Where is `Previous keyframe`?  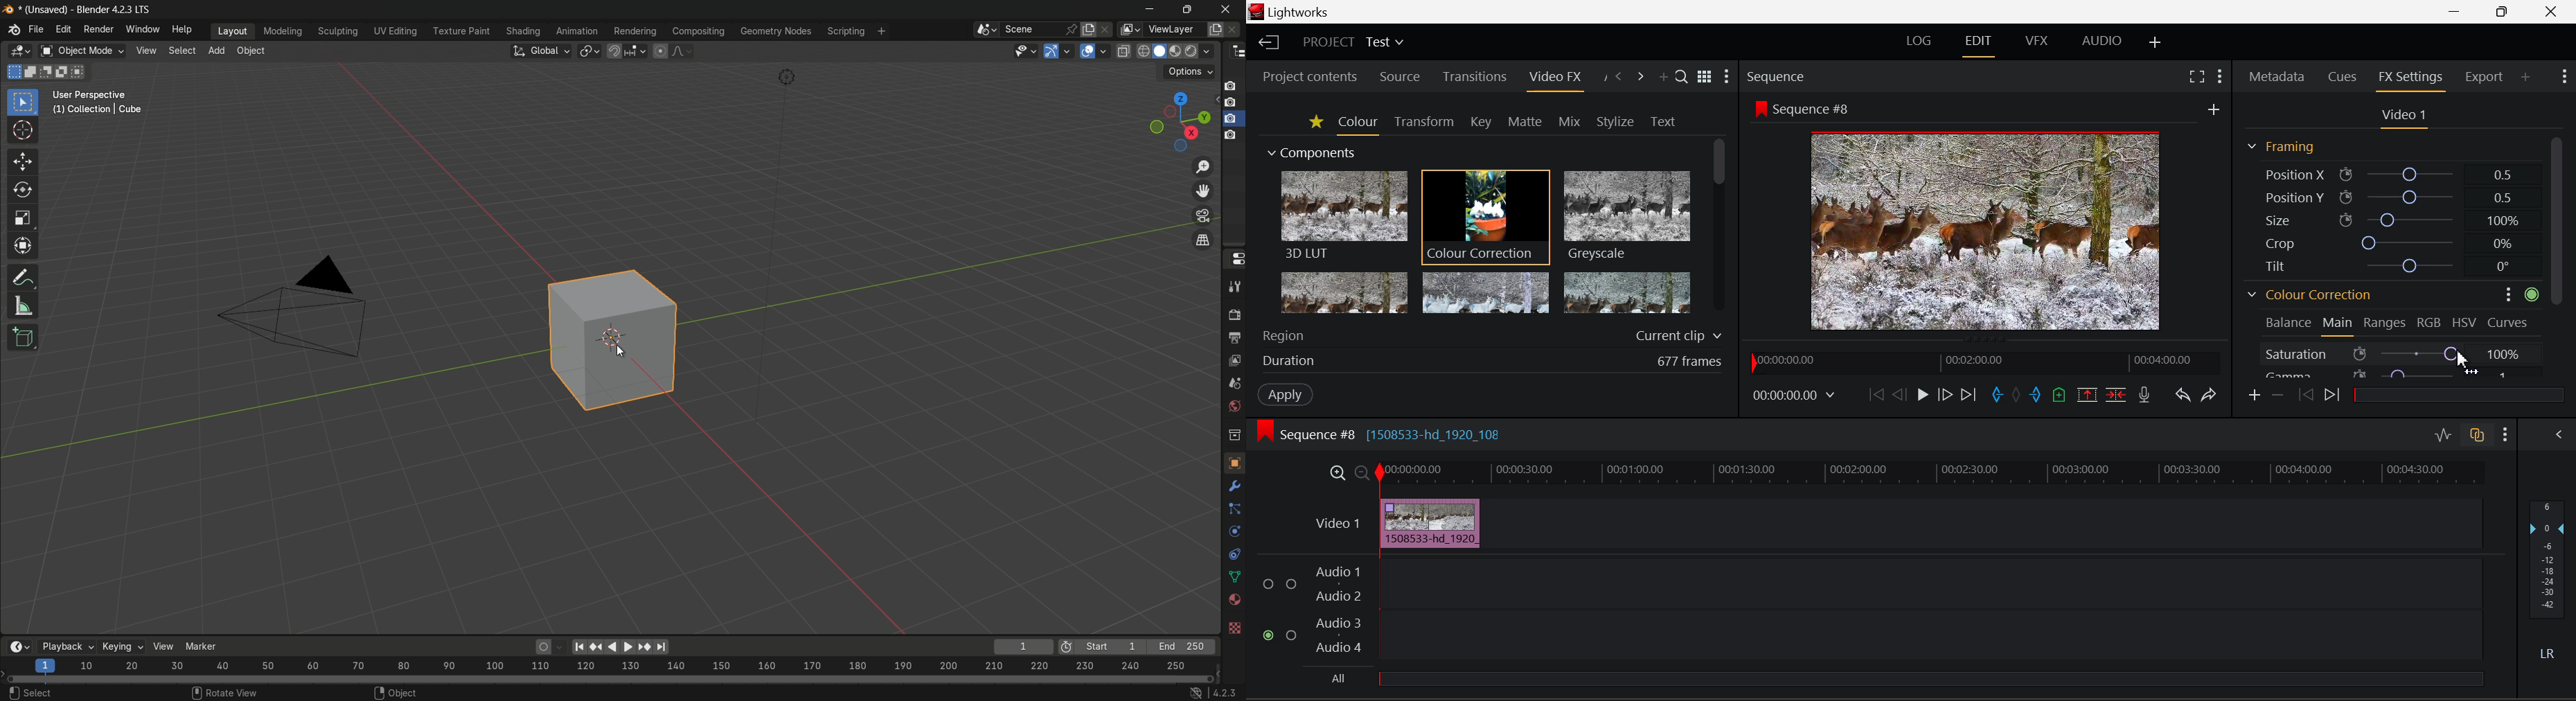 Previous keyframe is located at coordinates (2305, 396).